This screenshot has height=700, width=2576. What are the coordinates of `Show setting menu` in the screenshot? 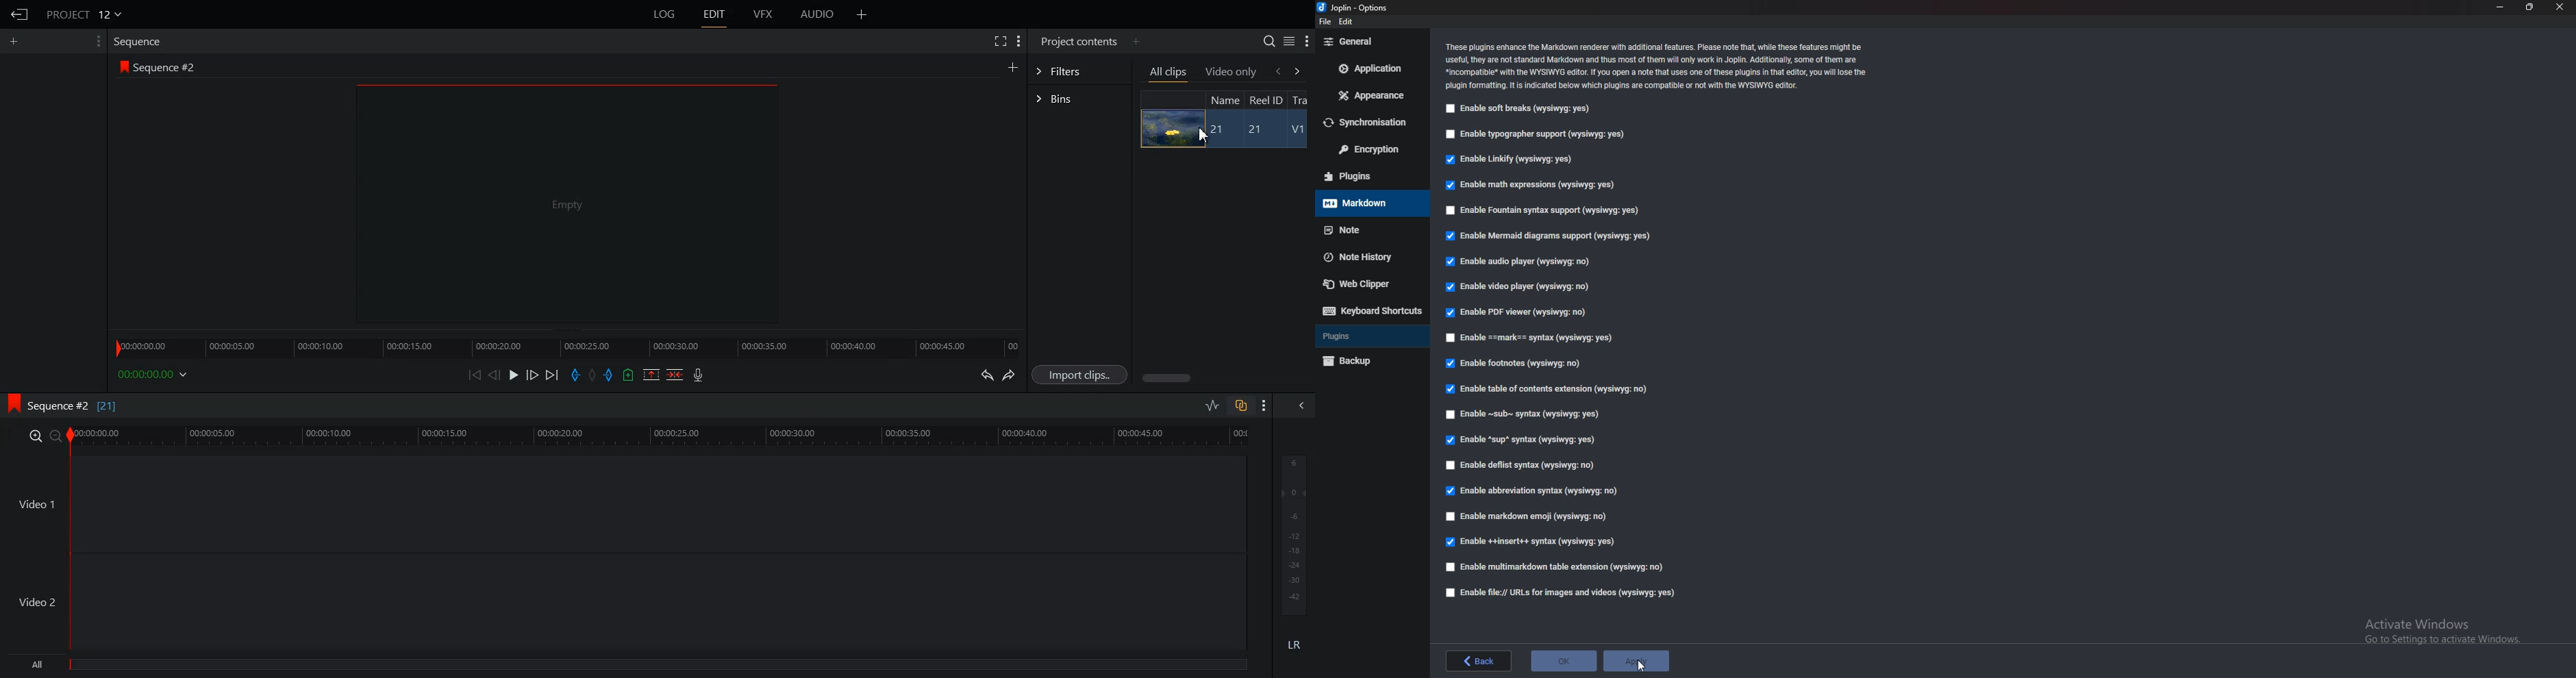 It's located at (1018, 41).